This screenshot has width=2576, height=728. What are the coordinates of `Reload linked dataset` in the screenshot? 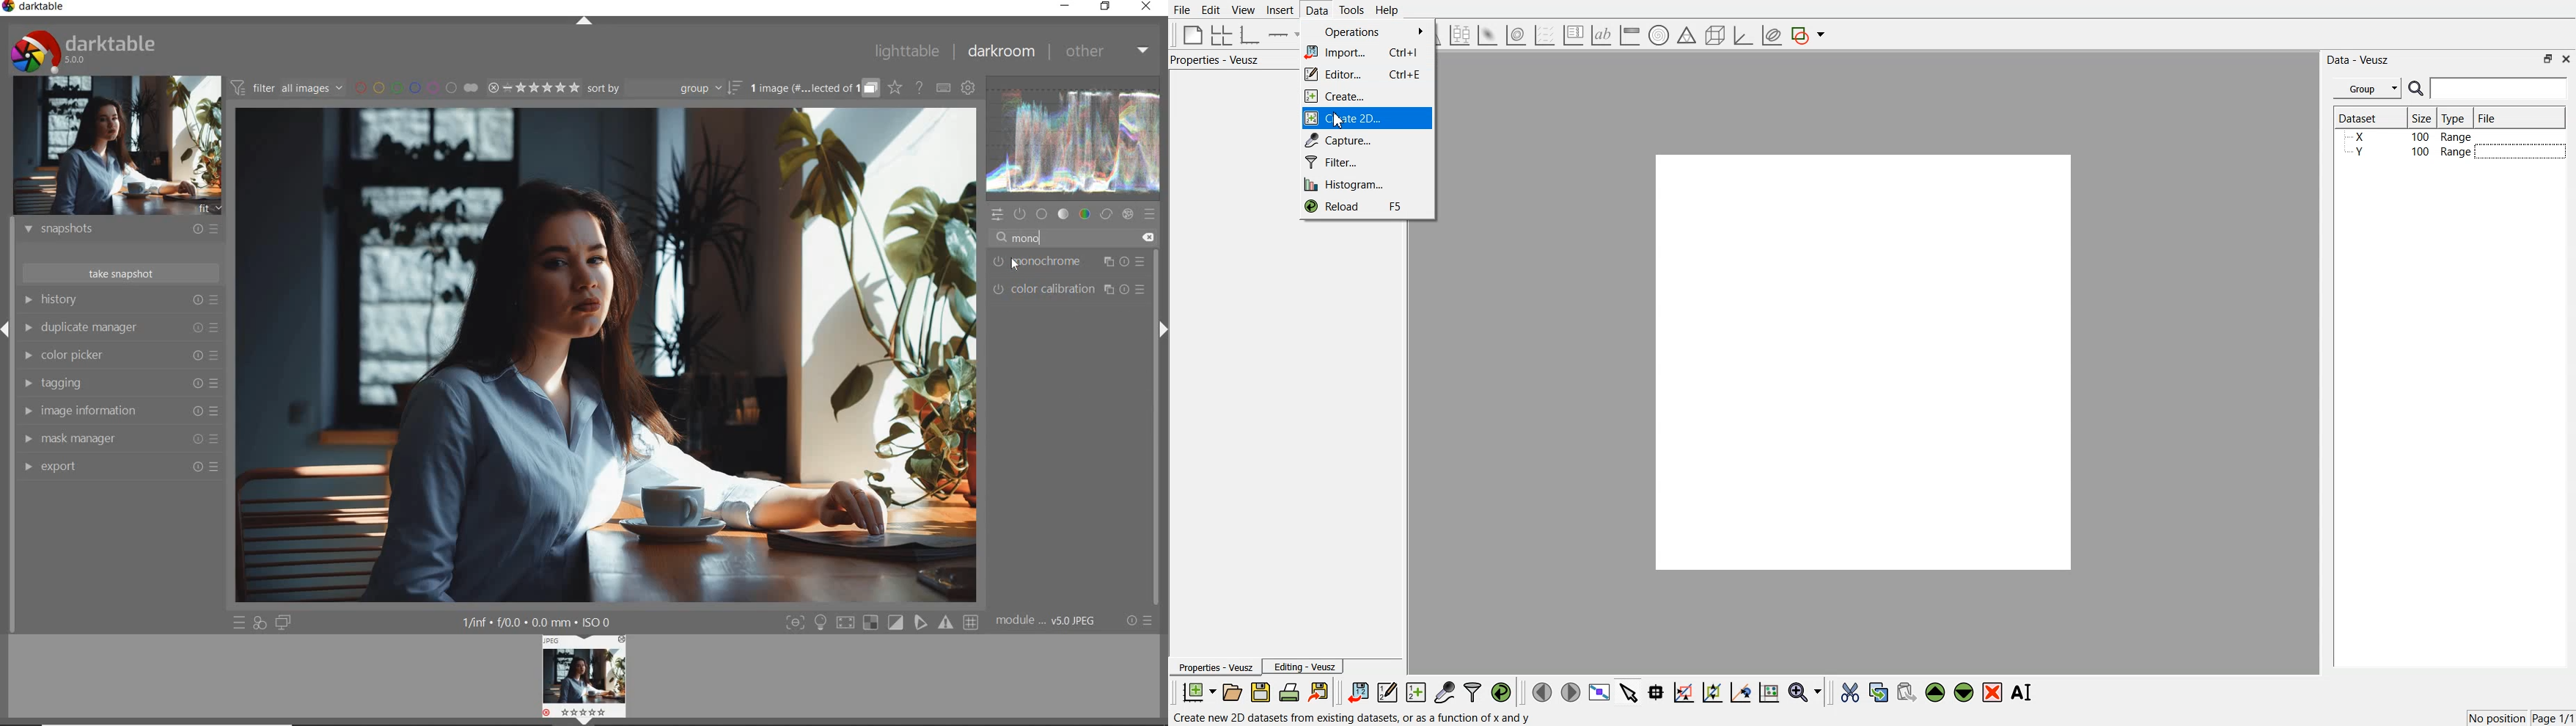 It's located at (1501, 692).